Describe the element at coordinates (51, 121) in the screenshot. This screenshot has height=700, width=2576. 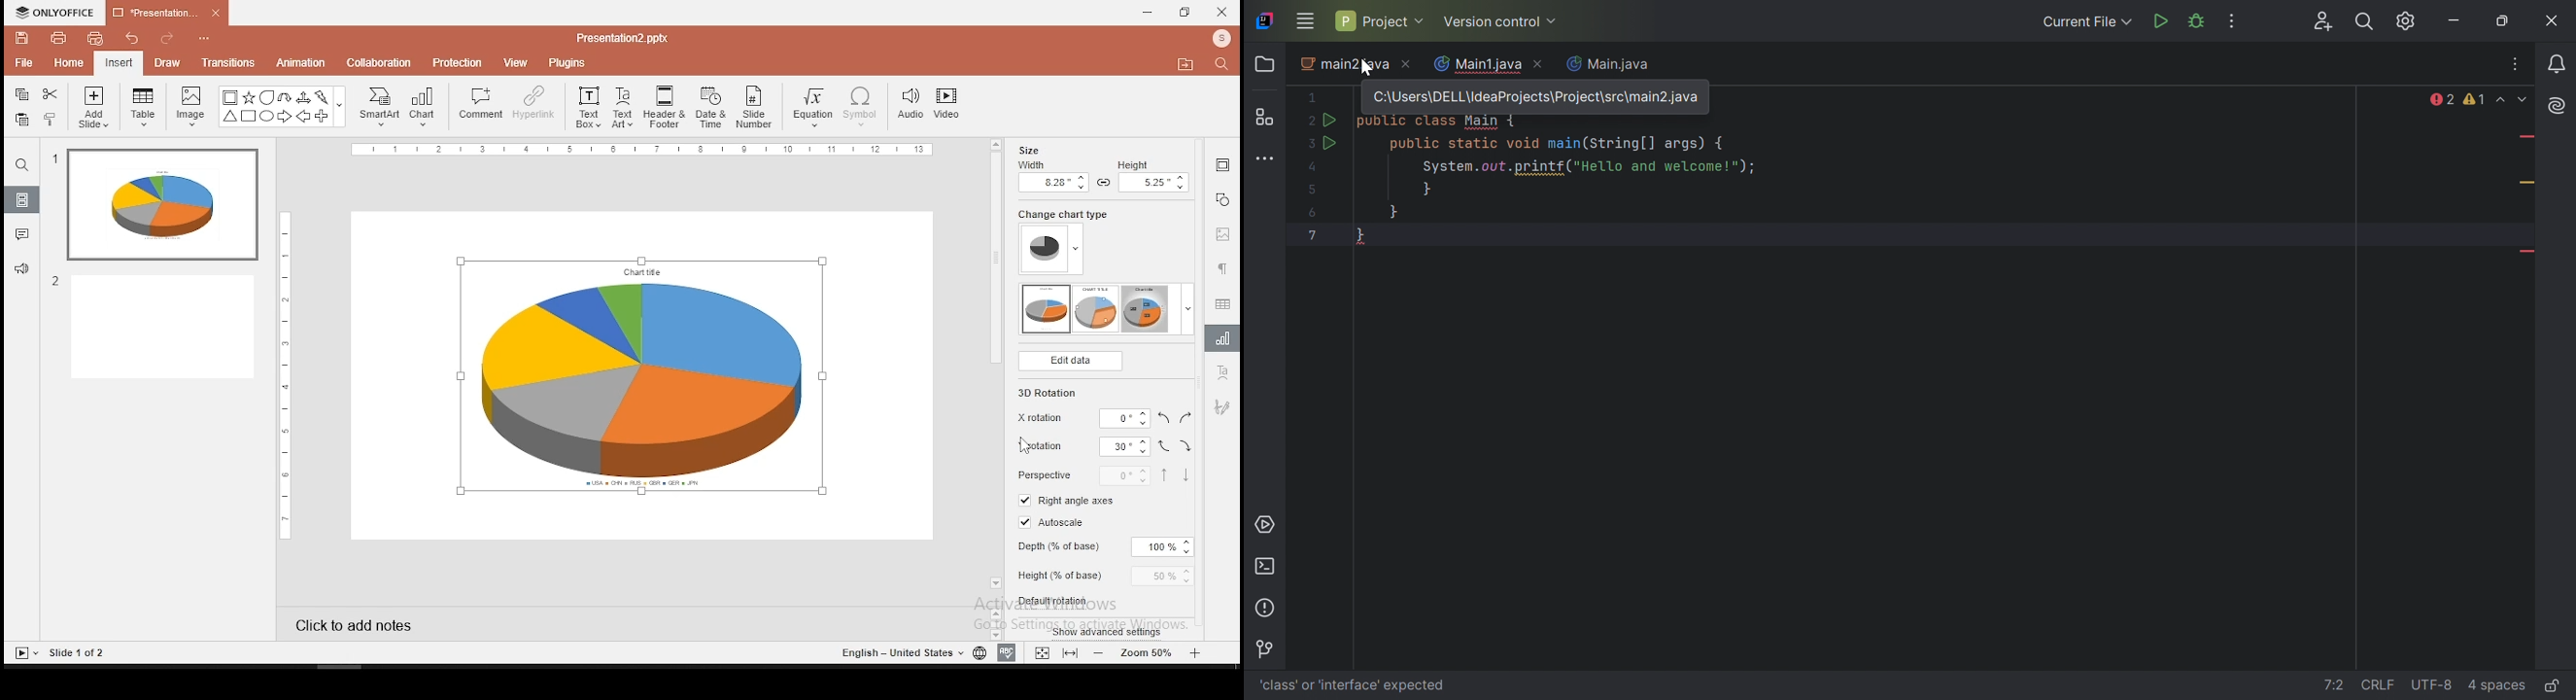
I see `clone formatting` at that location.